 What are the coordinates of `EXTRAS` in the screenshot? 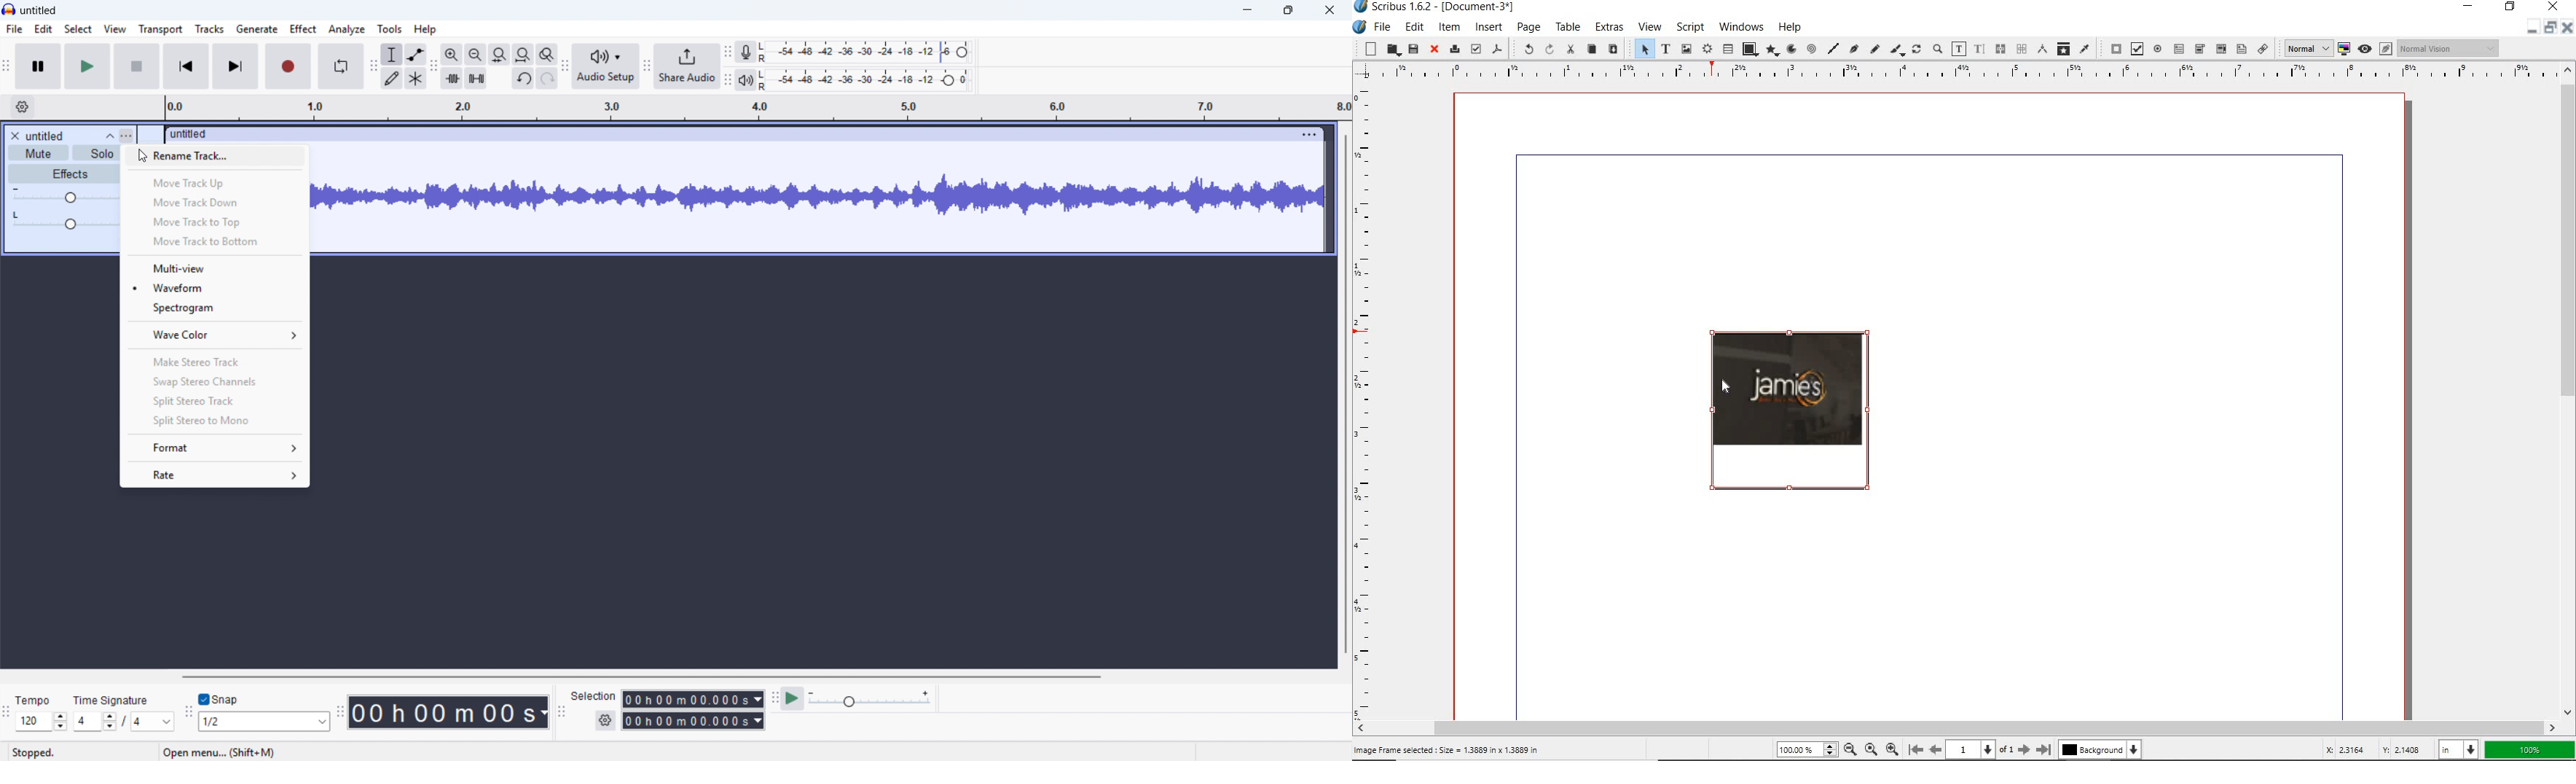 It's located at (1609, 27).